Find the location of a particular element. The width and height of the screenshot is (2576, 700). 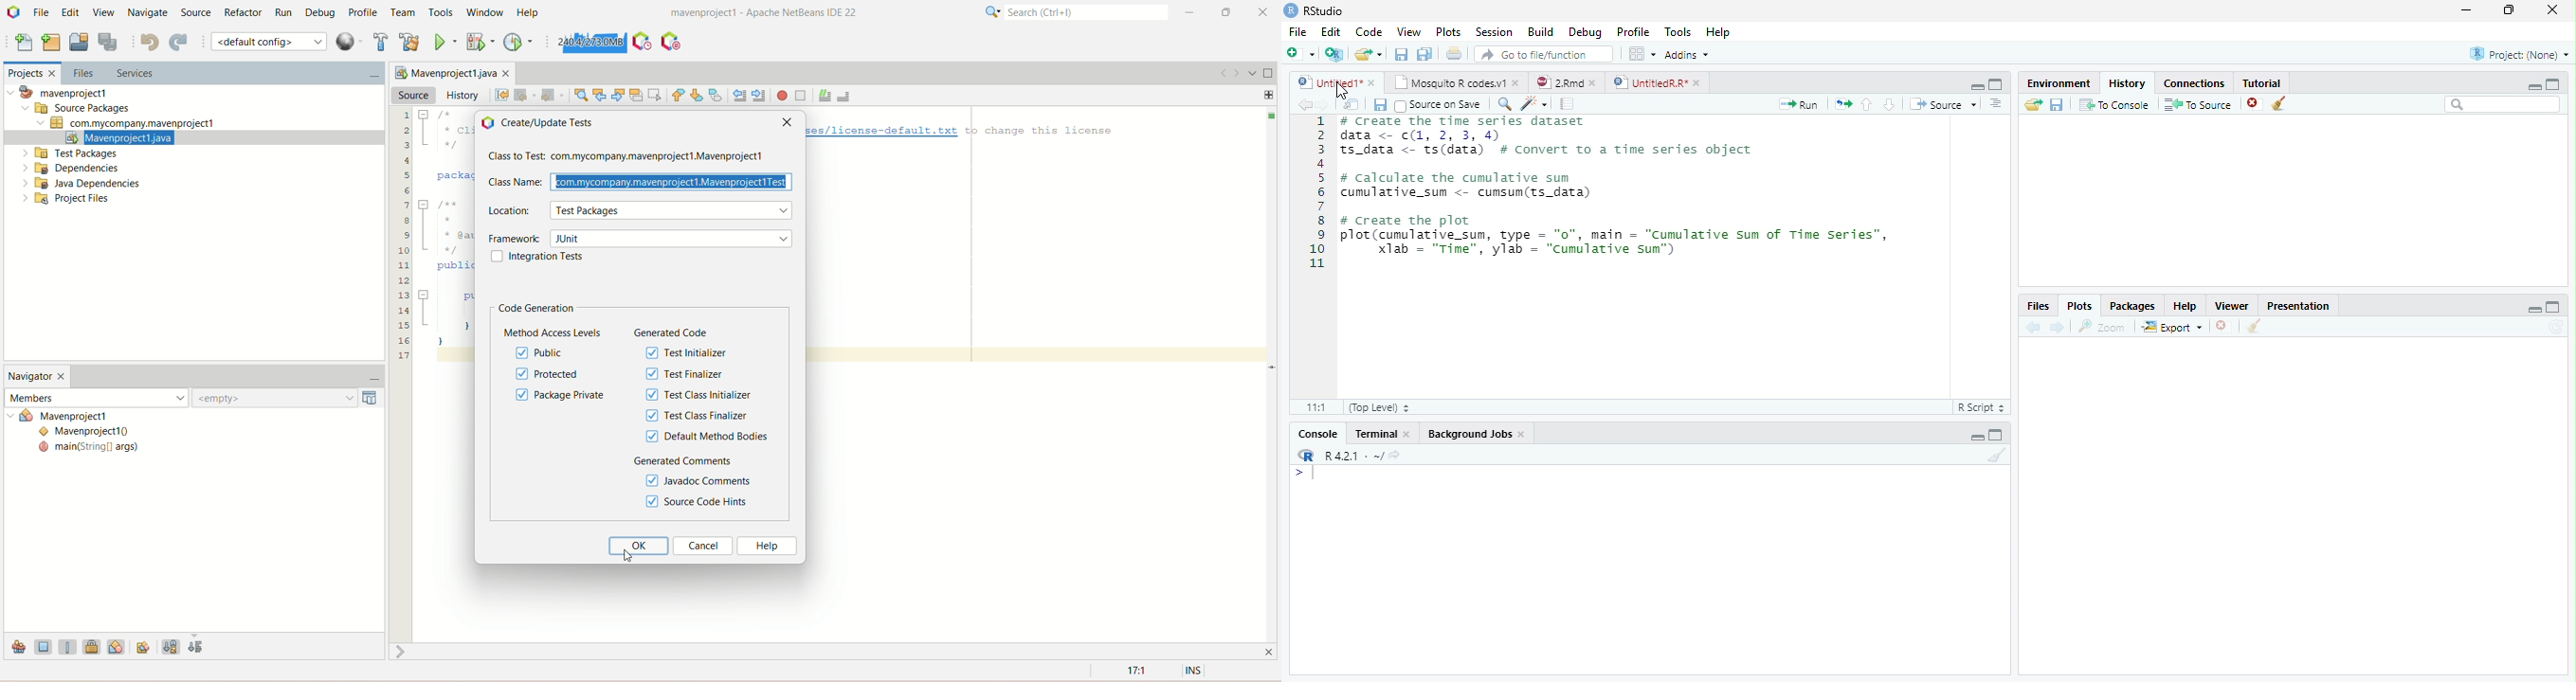

Plots is located at coordinates (2080, 305).